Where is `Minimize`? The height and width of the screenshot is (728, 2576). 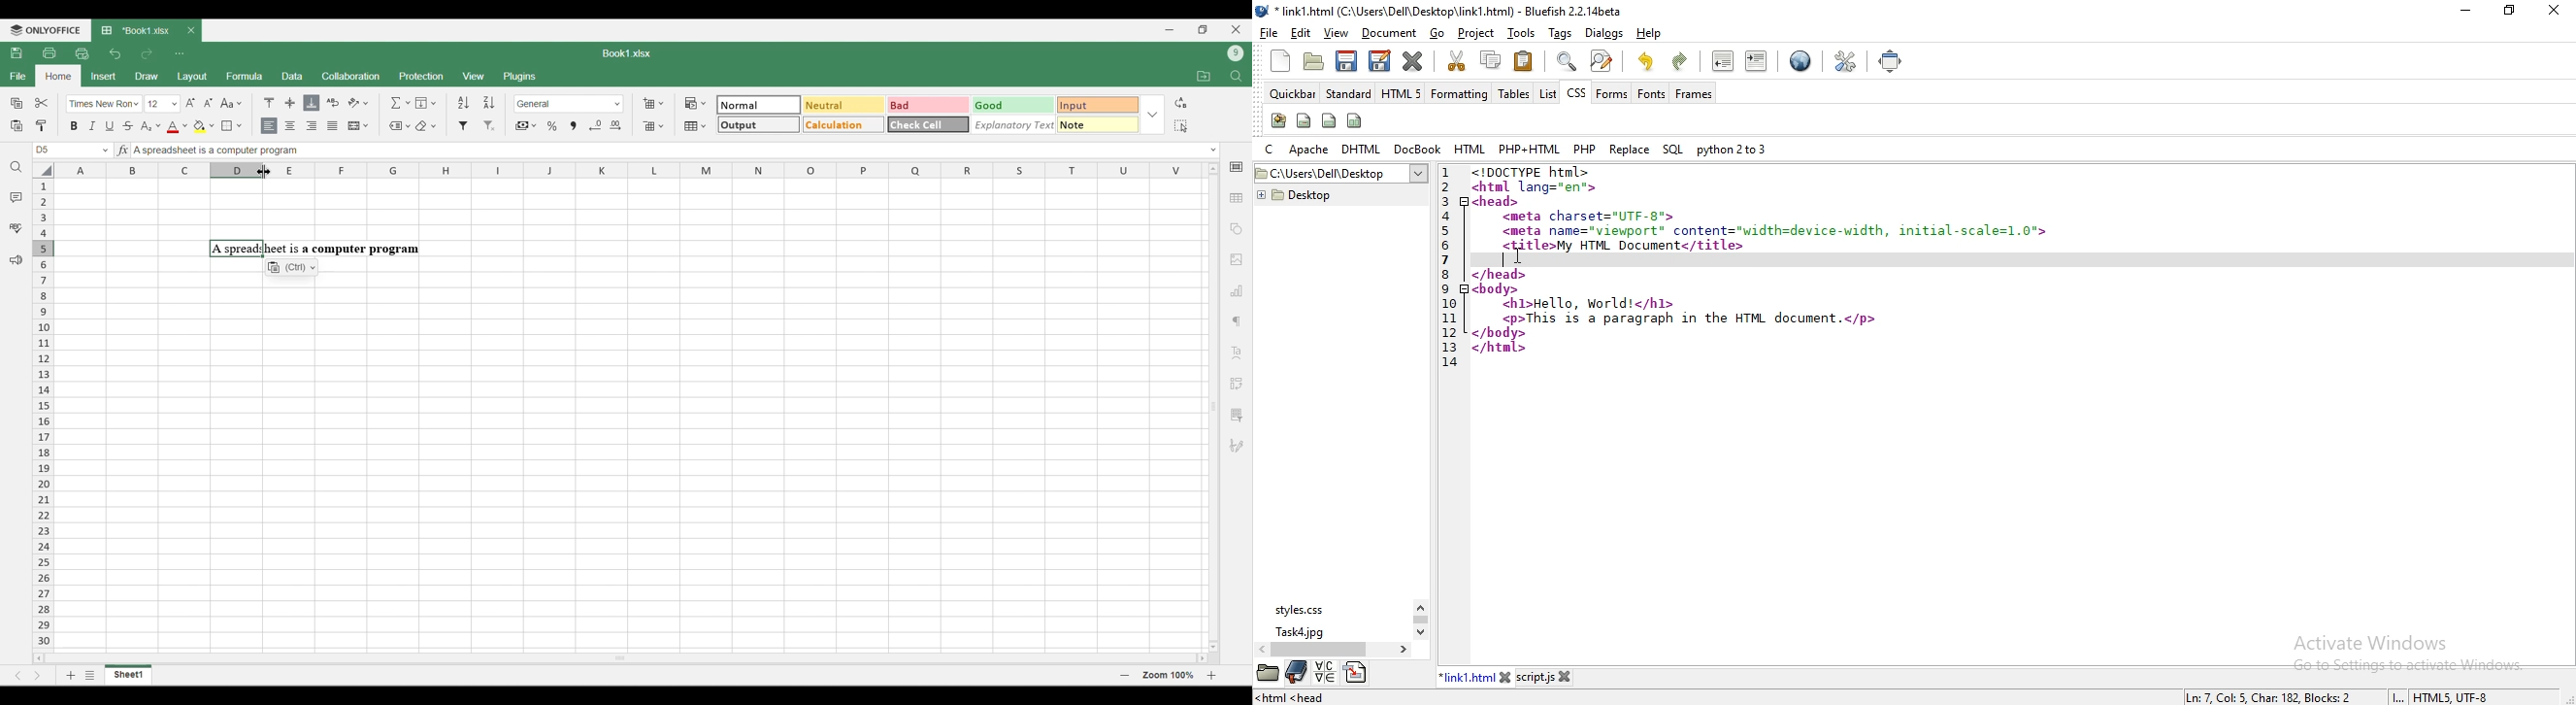
Minimize is located at coordinates (1171, 30).